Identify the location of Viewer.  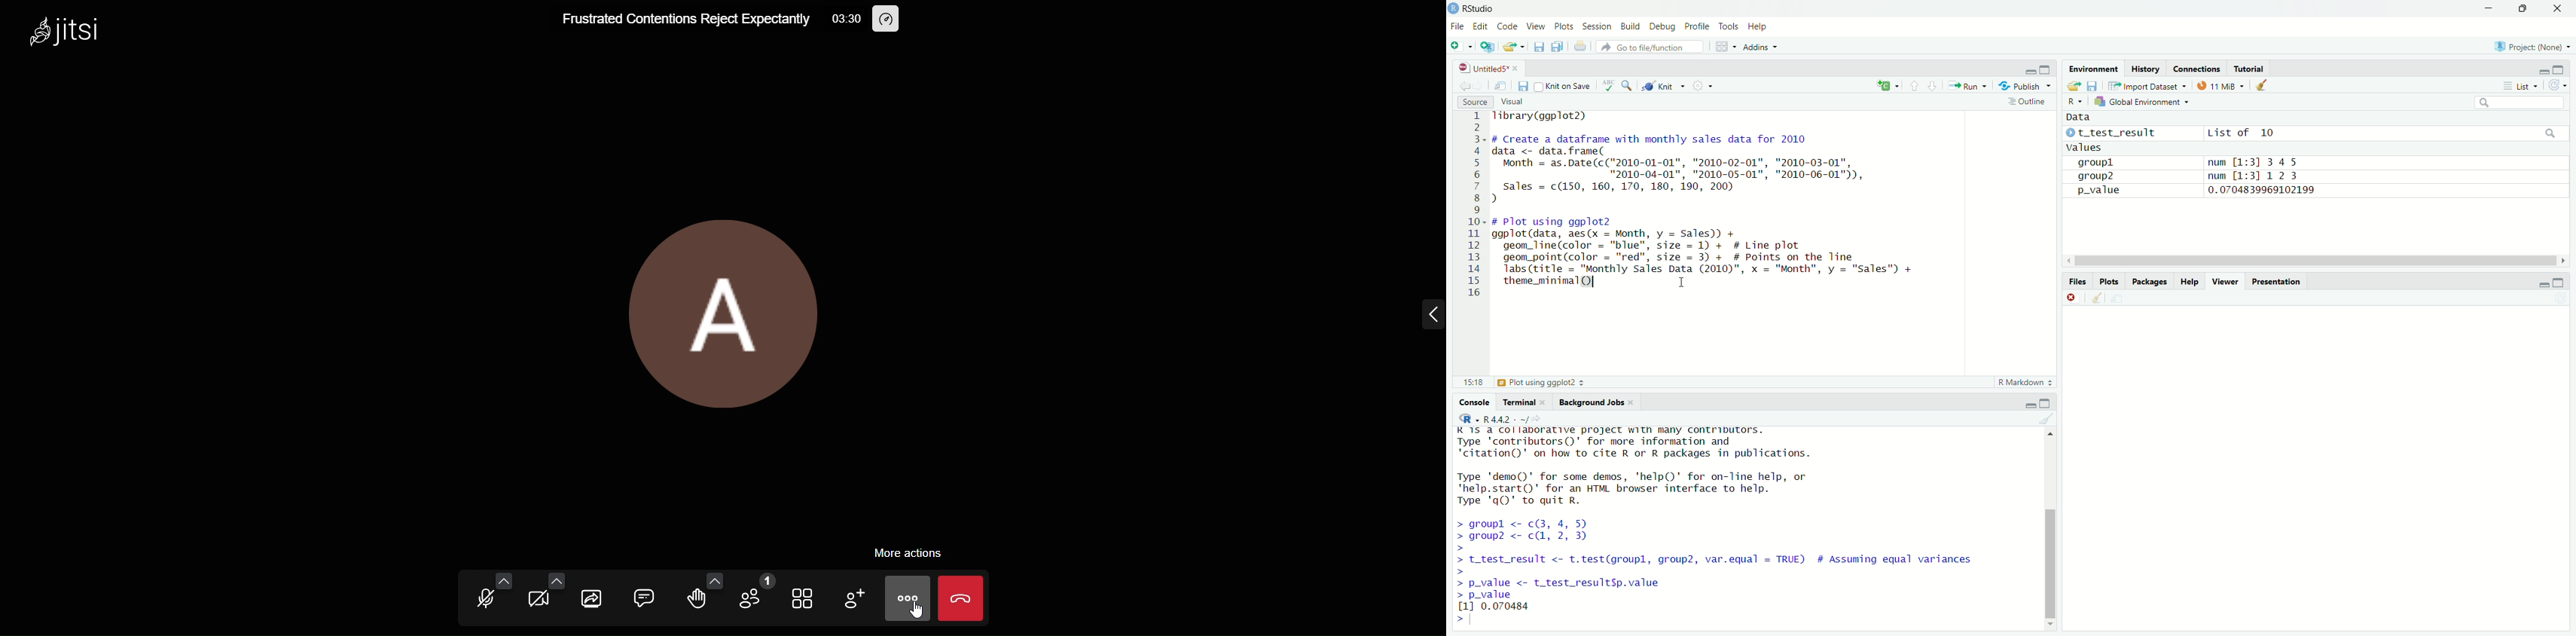
(2223, 280).